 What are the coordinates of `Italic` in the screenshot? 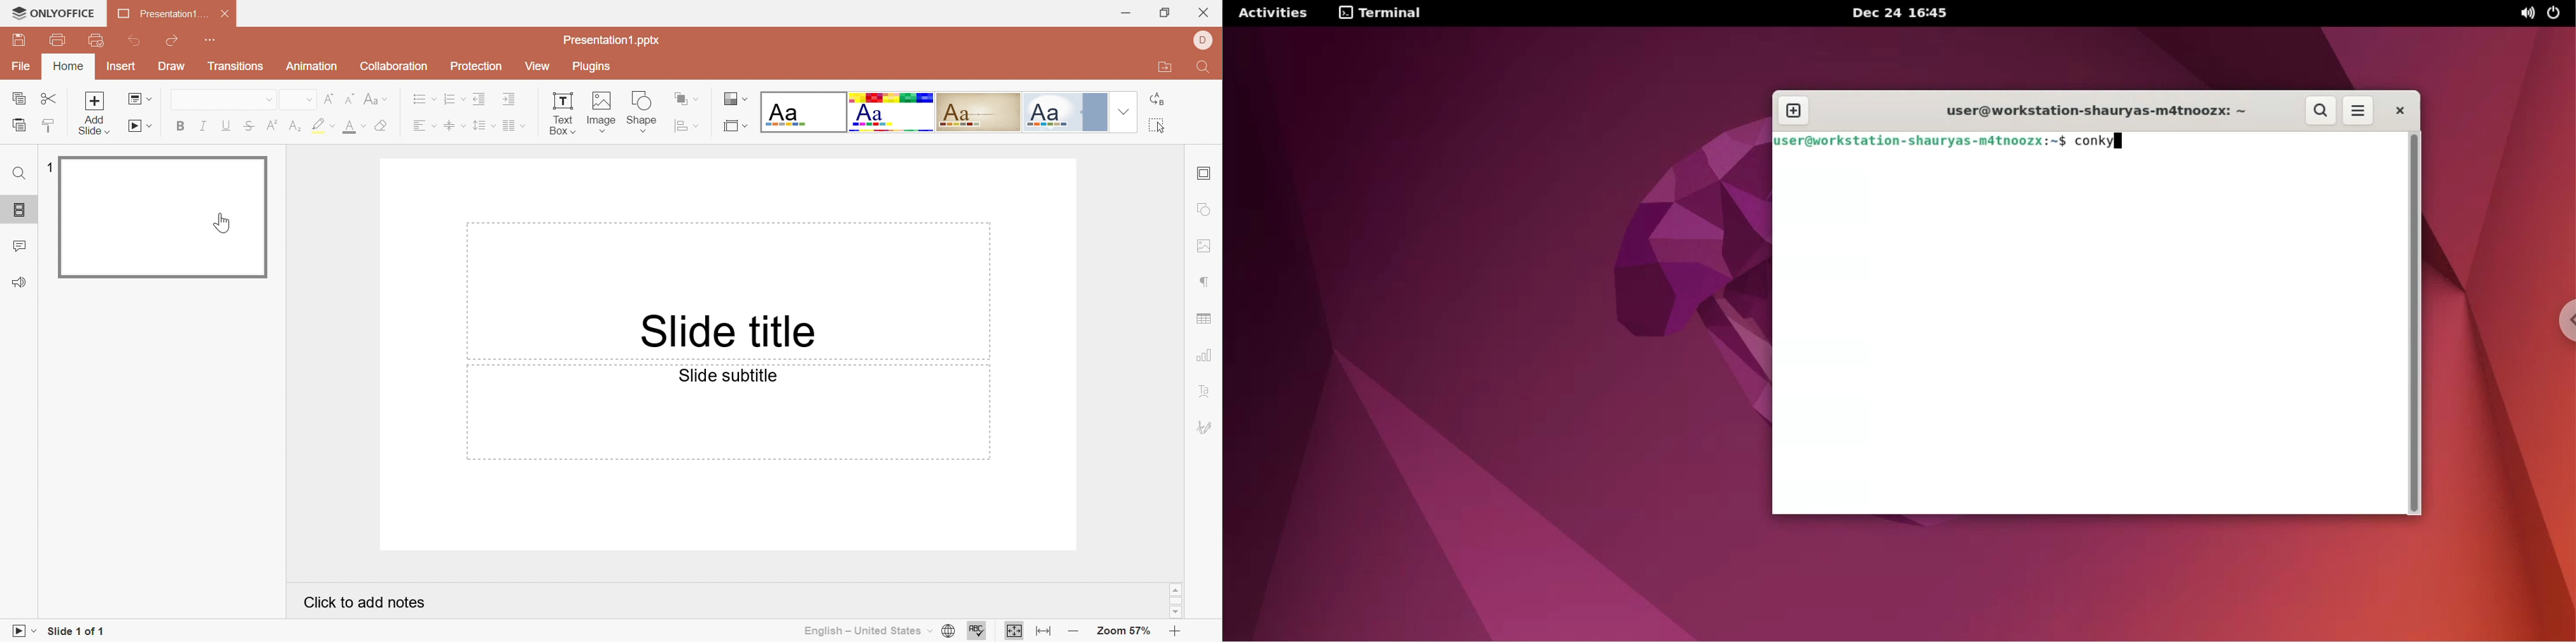 It's located at (204, 126).